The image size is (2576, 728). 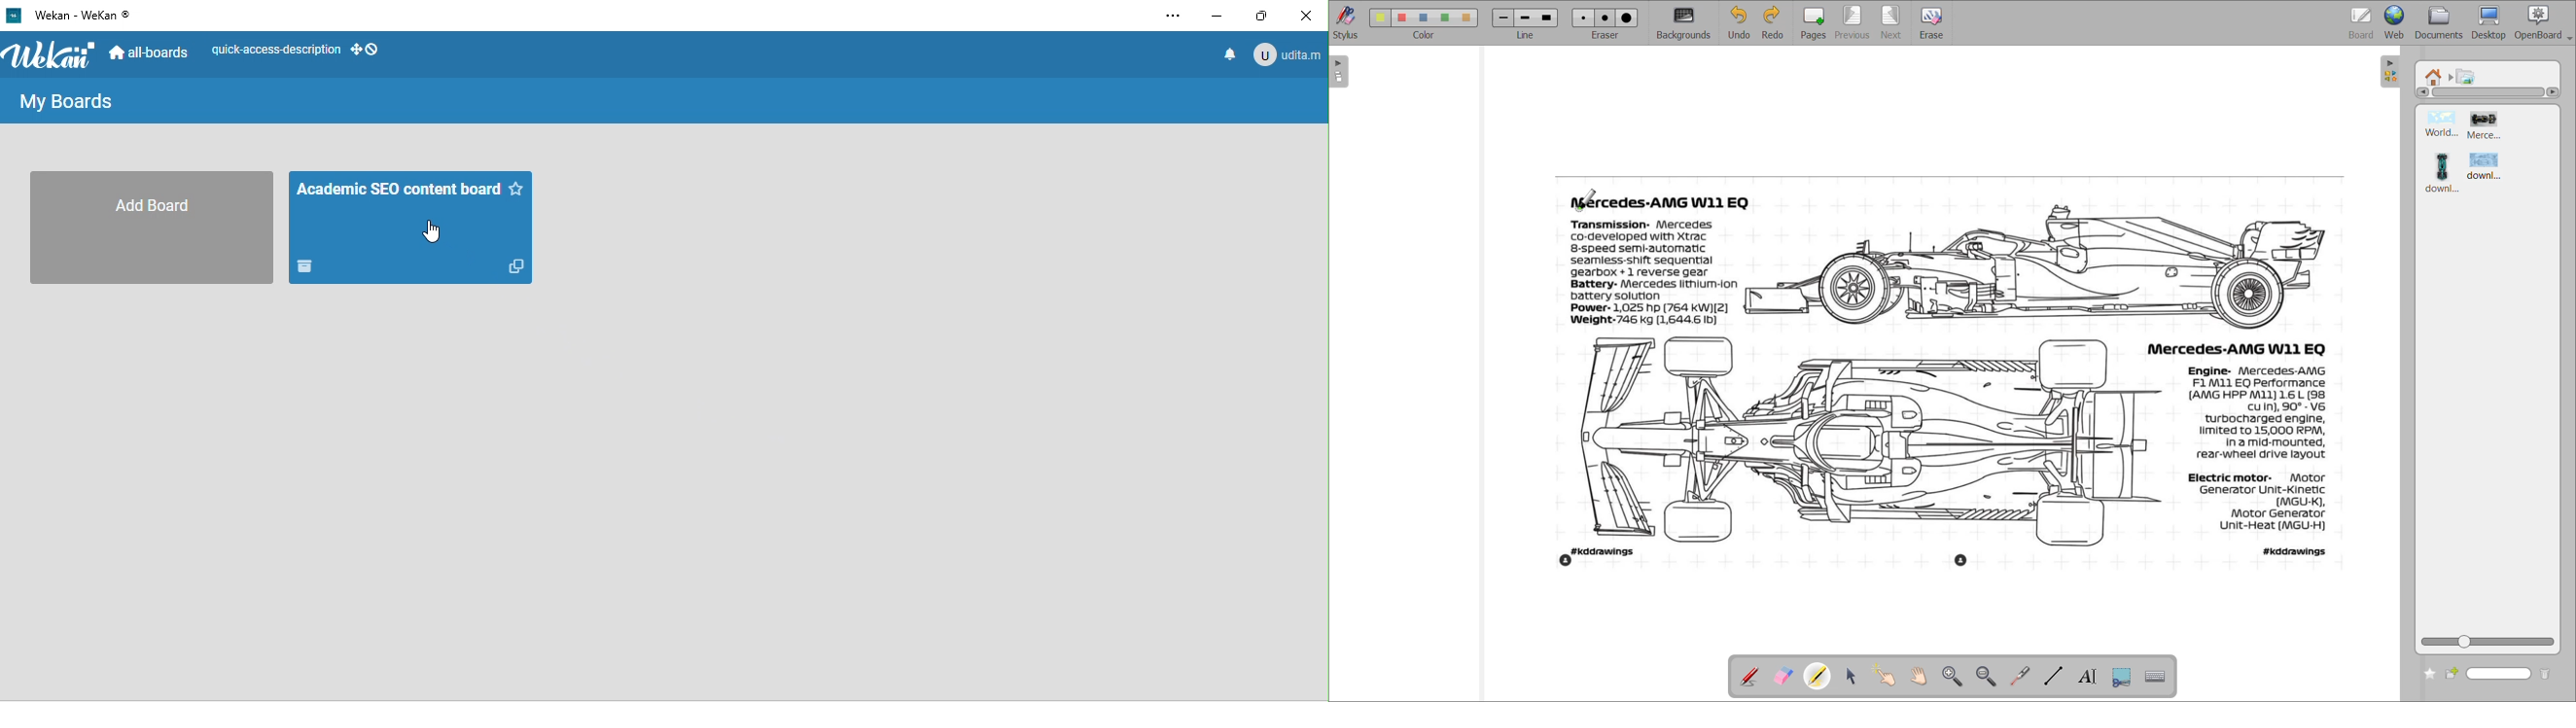 I want to click on zoom out, so click(x=1986, y=677).